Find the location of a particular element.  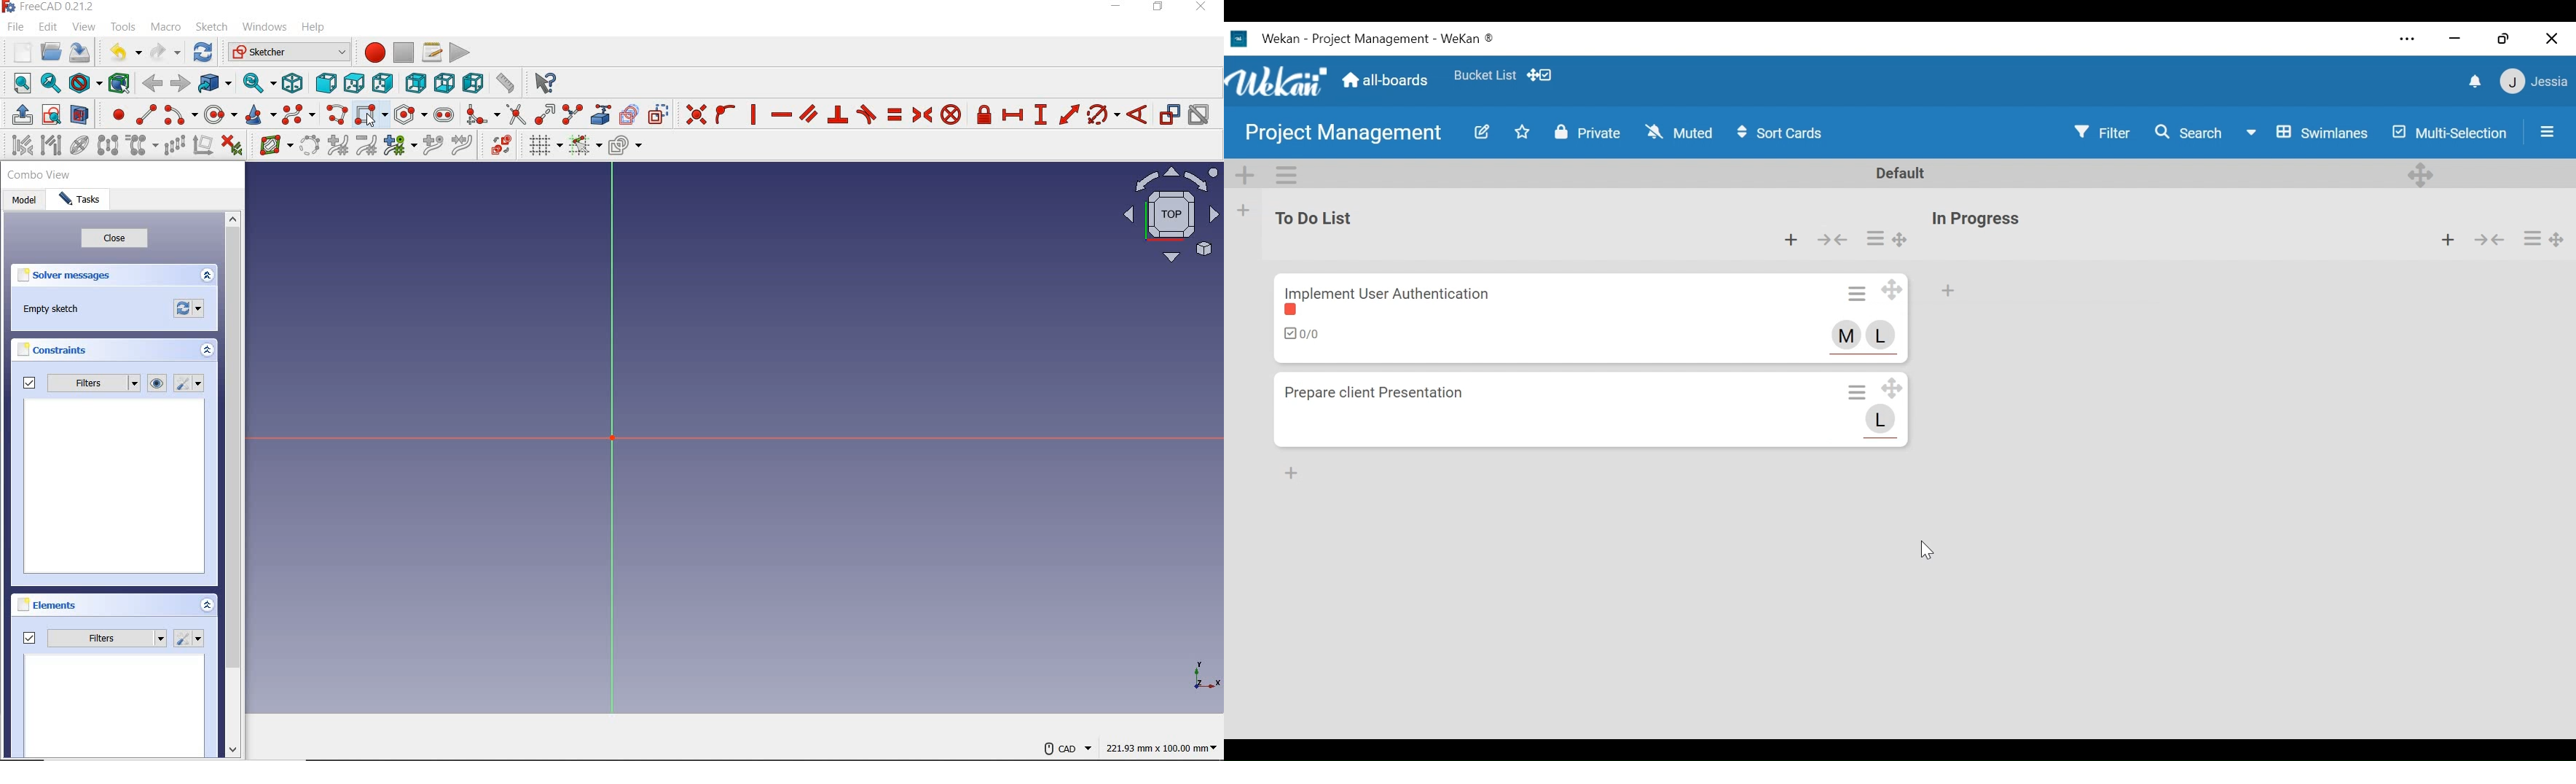

switch between workbenches is located at coordinates (288, 52).